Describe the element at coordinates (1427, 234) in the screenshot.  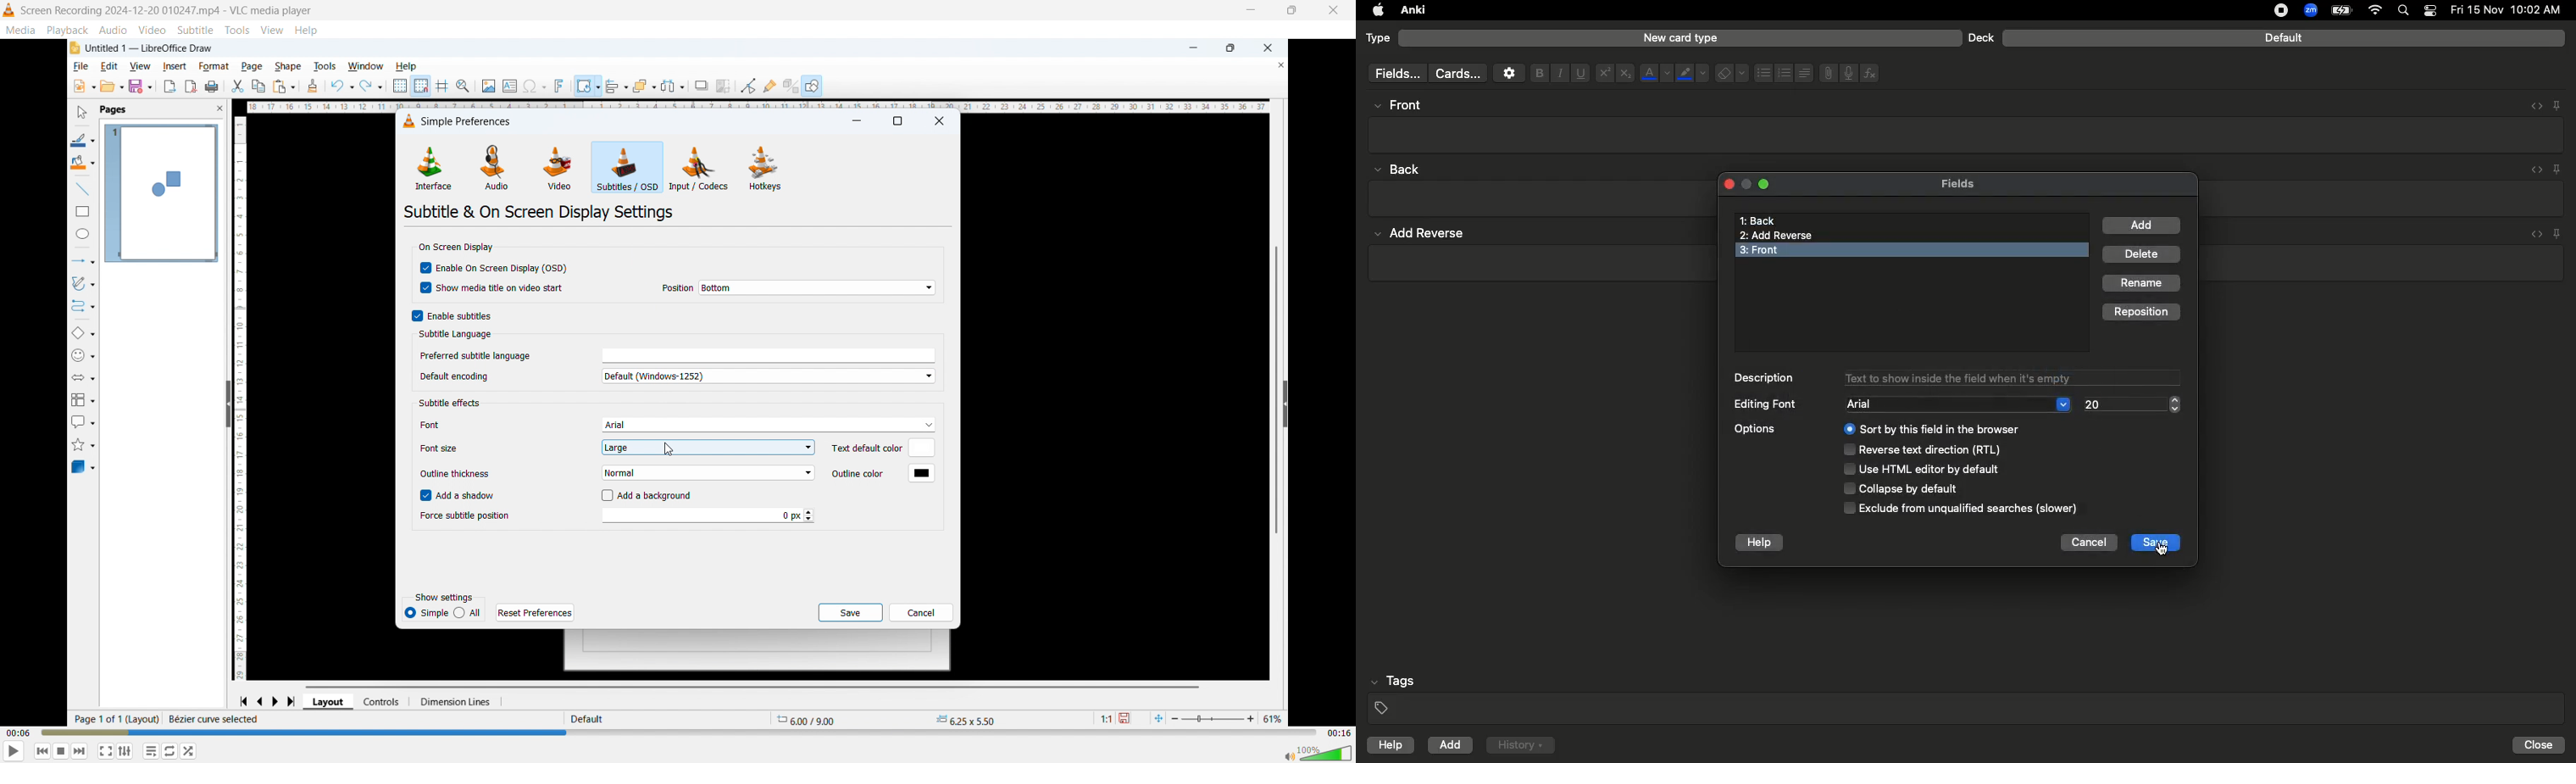
I see `add reverse` at that location.